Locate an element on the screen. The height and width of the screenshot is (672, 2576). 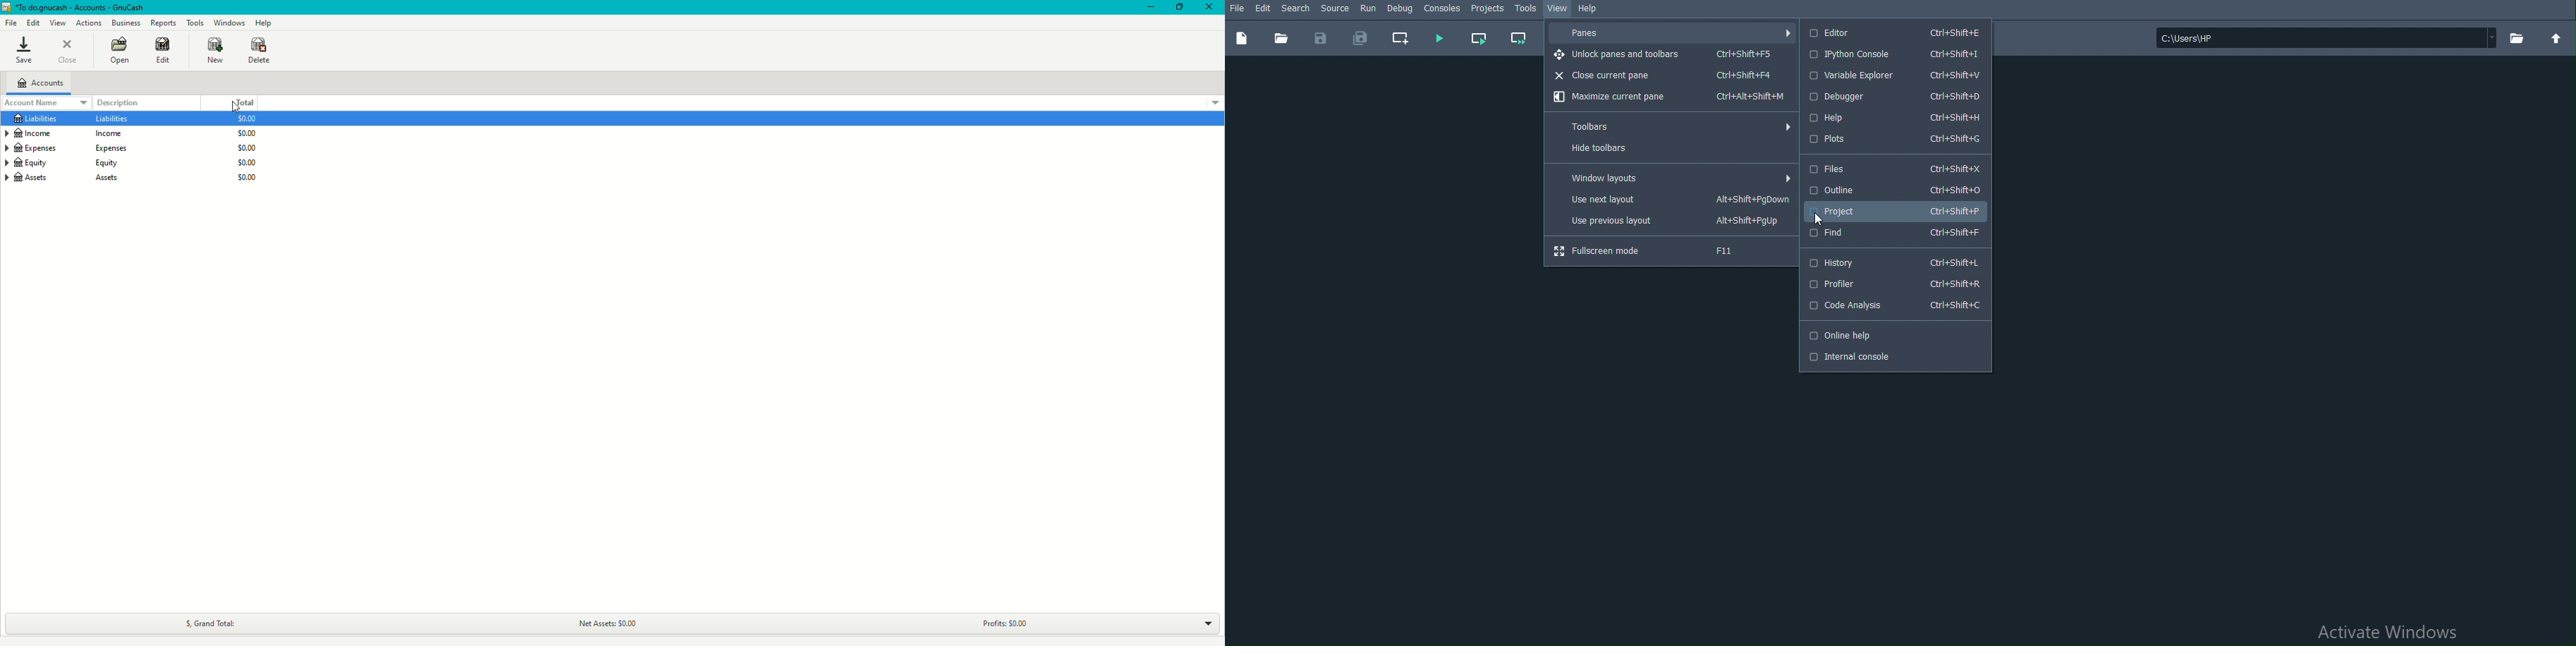
Restore is located at coordinates (1179, 6).